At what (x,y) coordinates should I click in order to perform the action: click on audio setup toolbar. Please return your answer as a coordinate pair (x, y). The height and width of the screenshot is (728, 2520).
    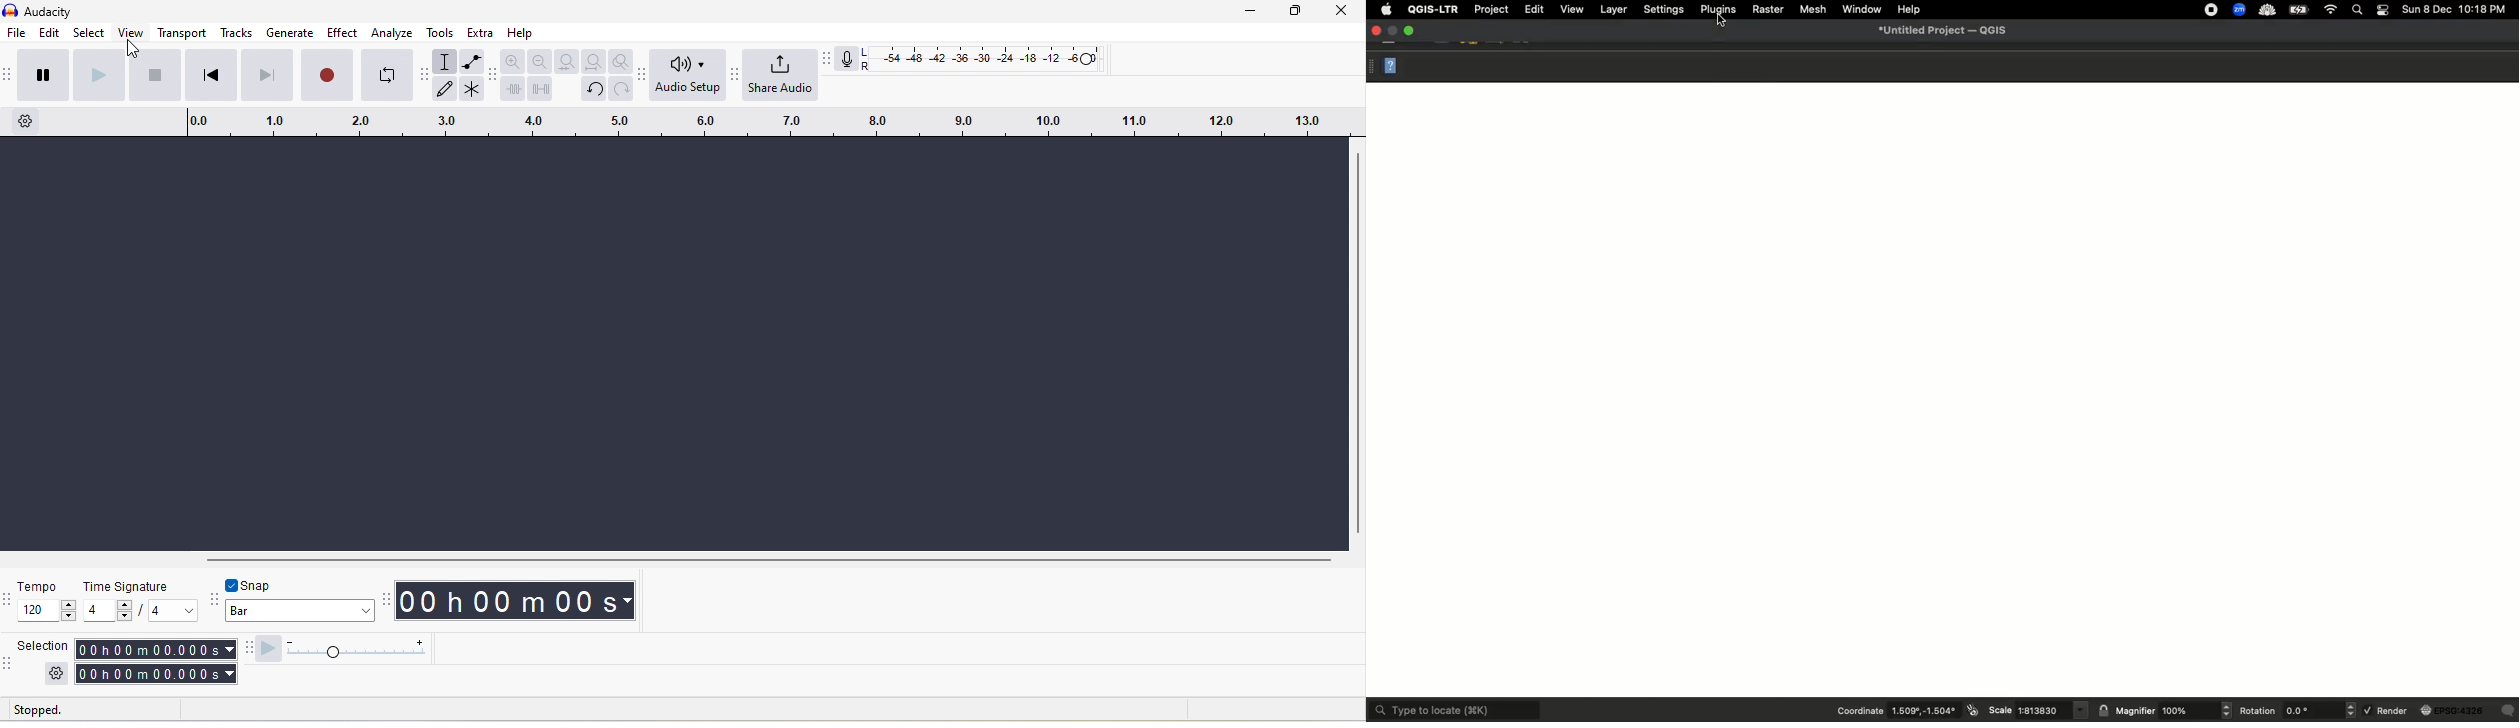
    Looking at the image, I should click on (641, 76).